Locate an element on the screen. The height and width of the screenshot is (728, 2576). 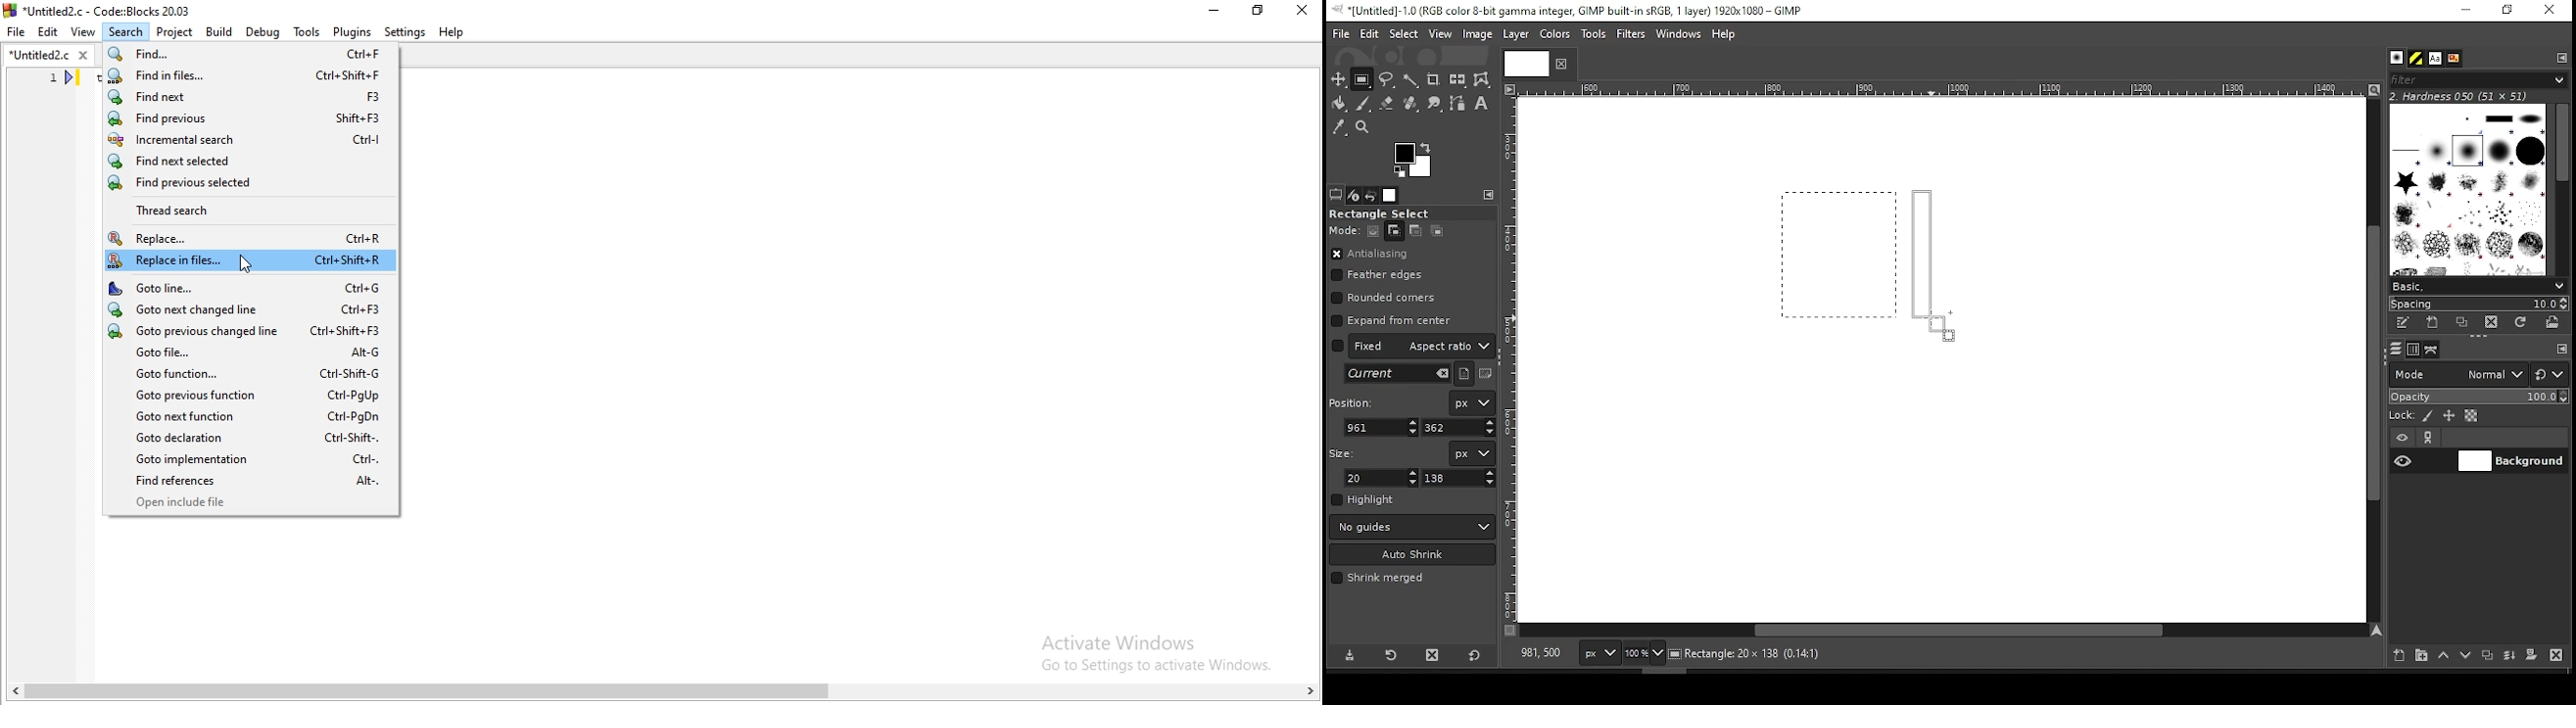
move layer one step down is located at coordinates (2466, 657).